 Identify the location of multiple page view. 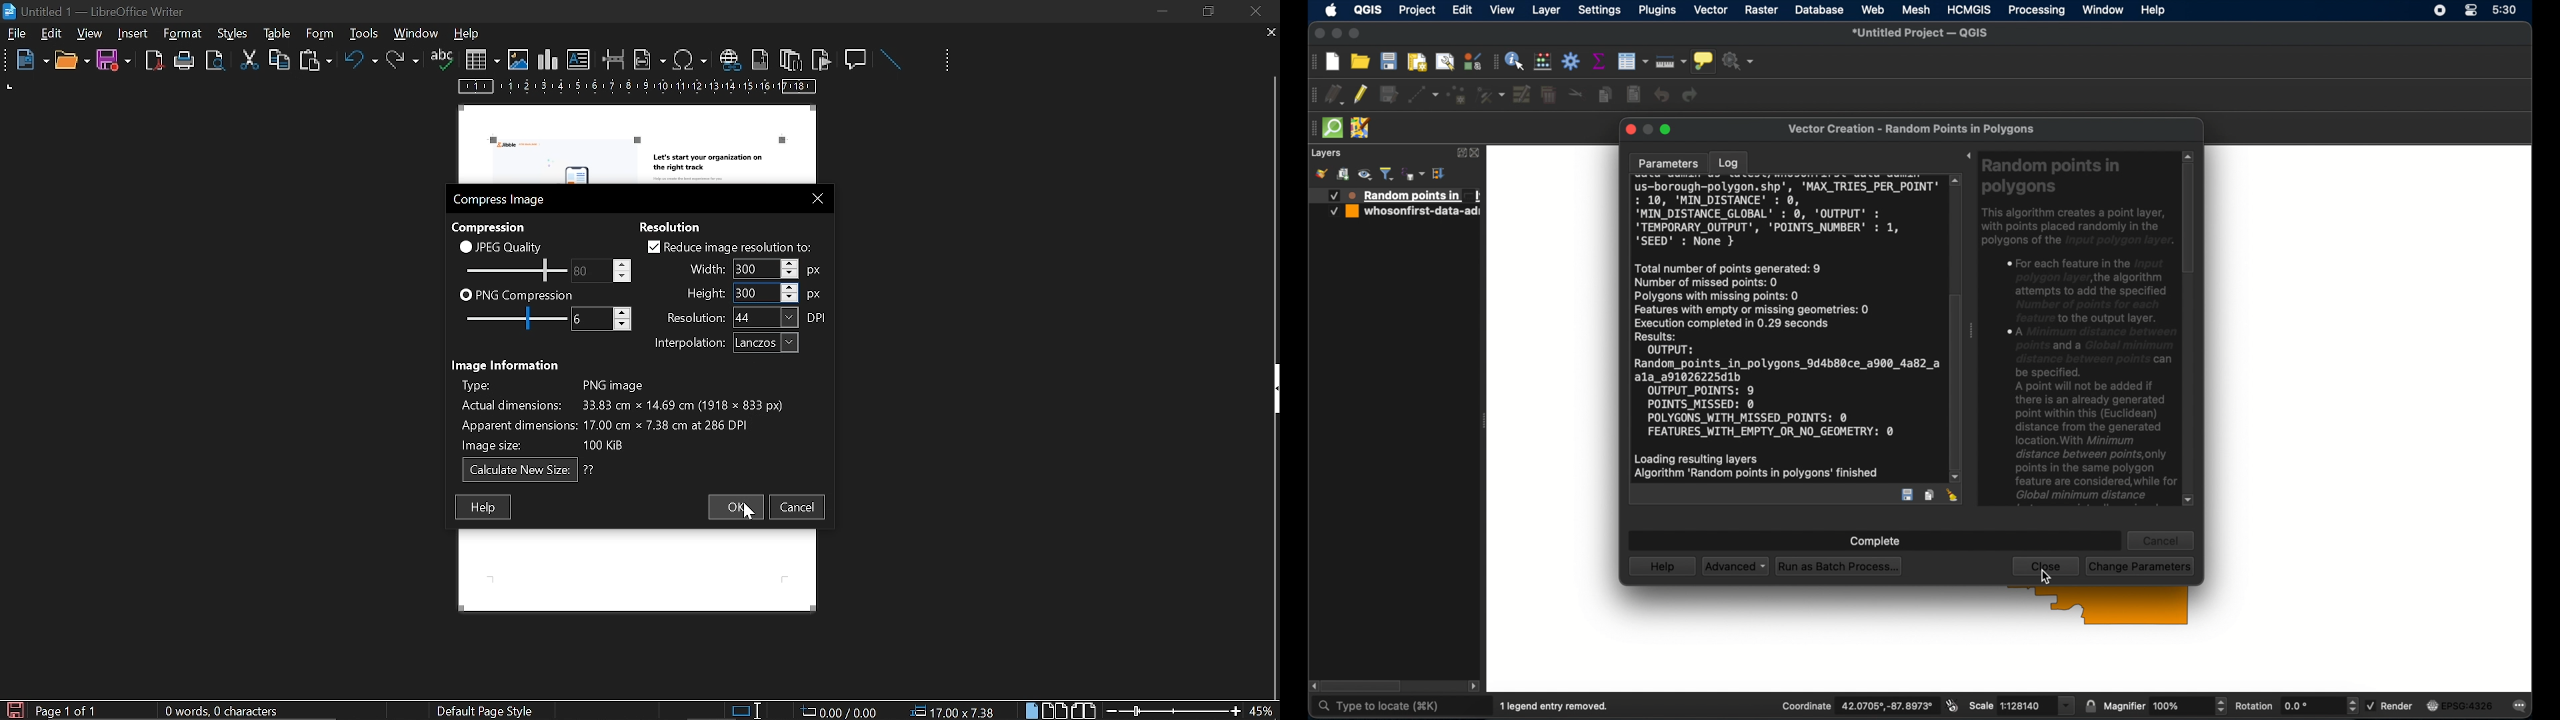
(1055, 711).